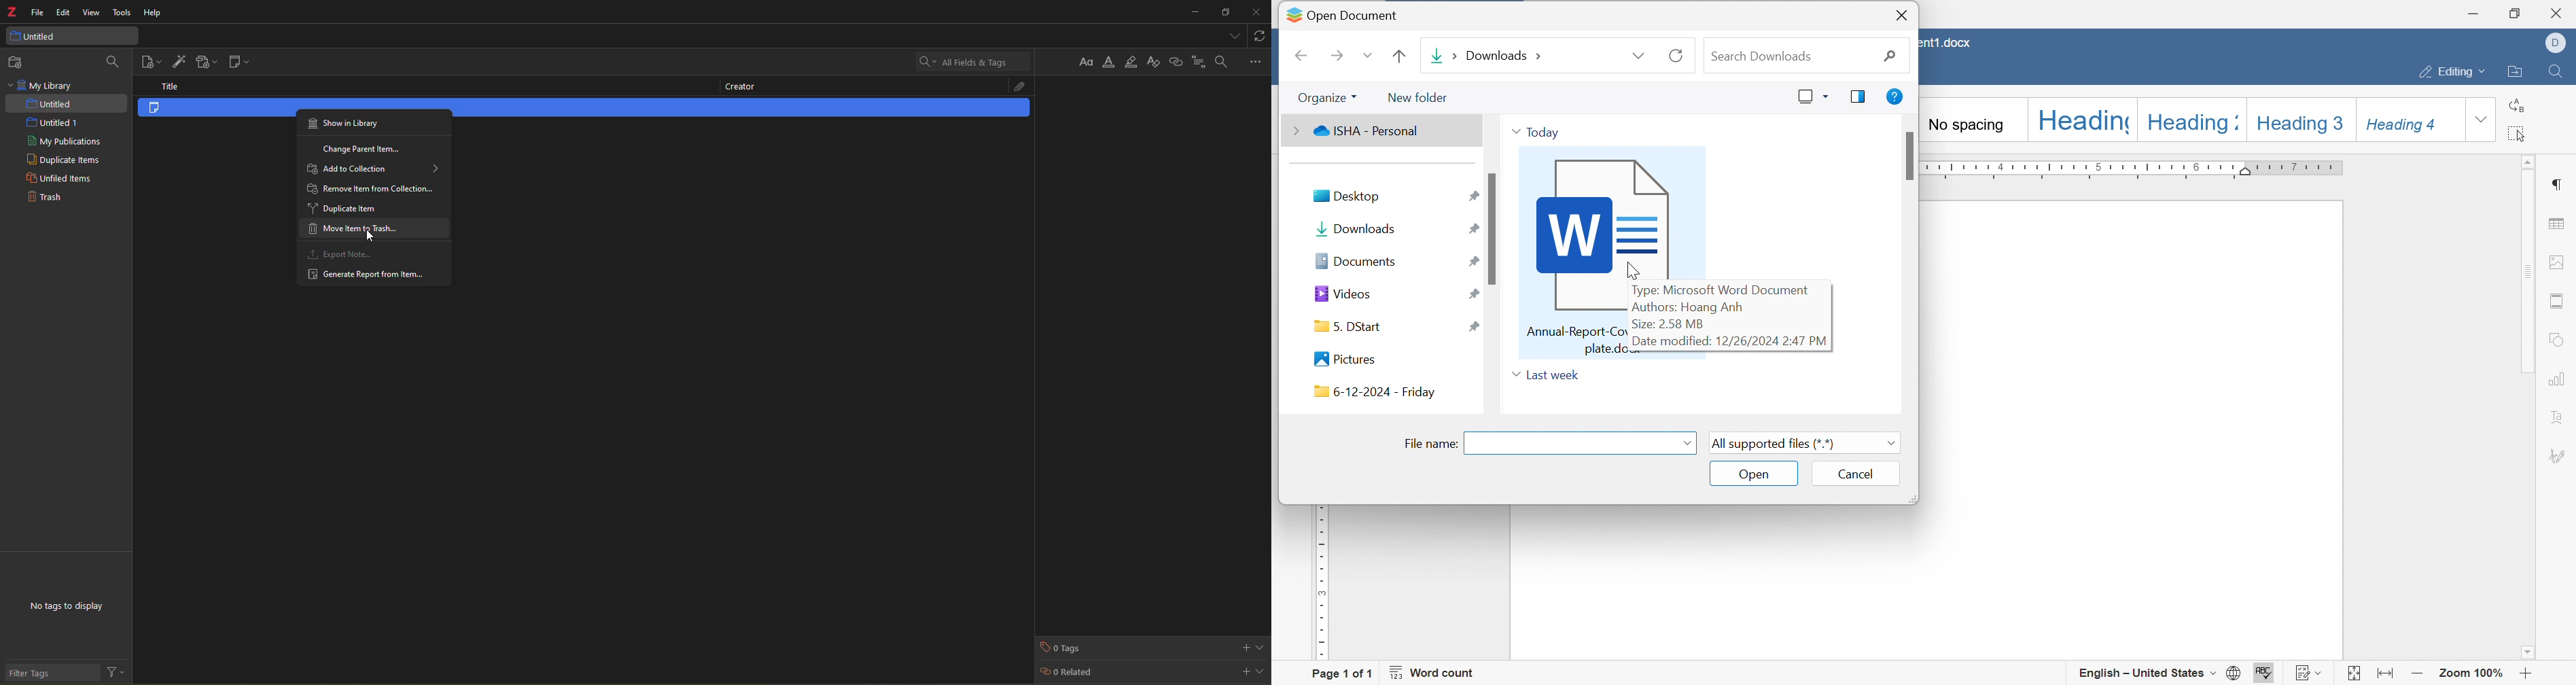 This screenshot has height=700, width=2576. I want to click on replace, so click(2518, 105).